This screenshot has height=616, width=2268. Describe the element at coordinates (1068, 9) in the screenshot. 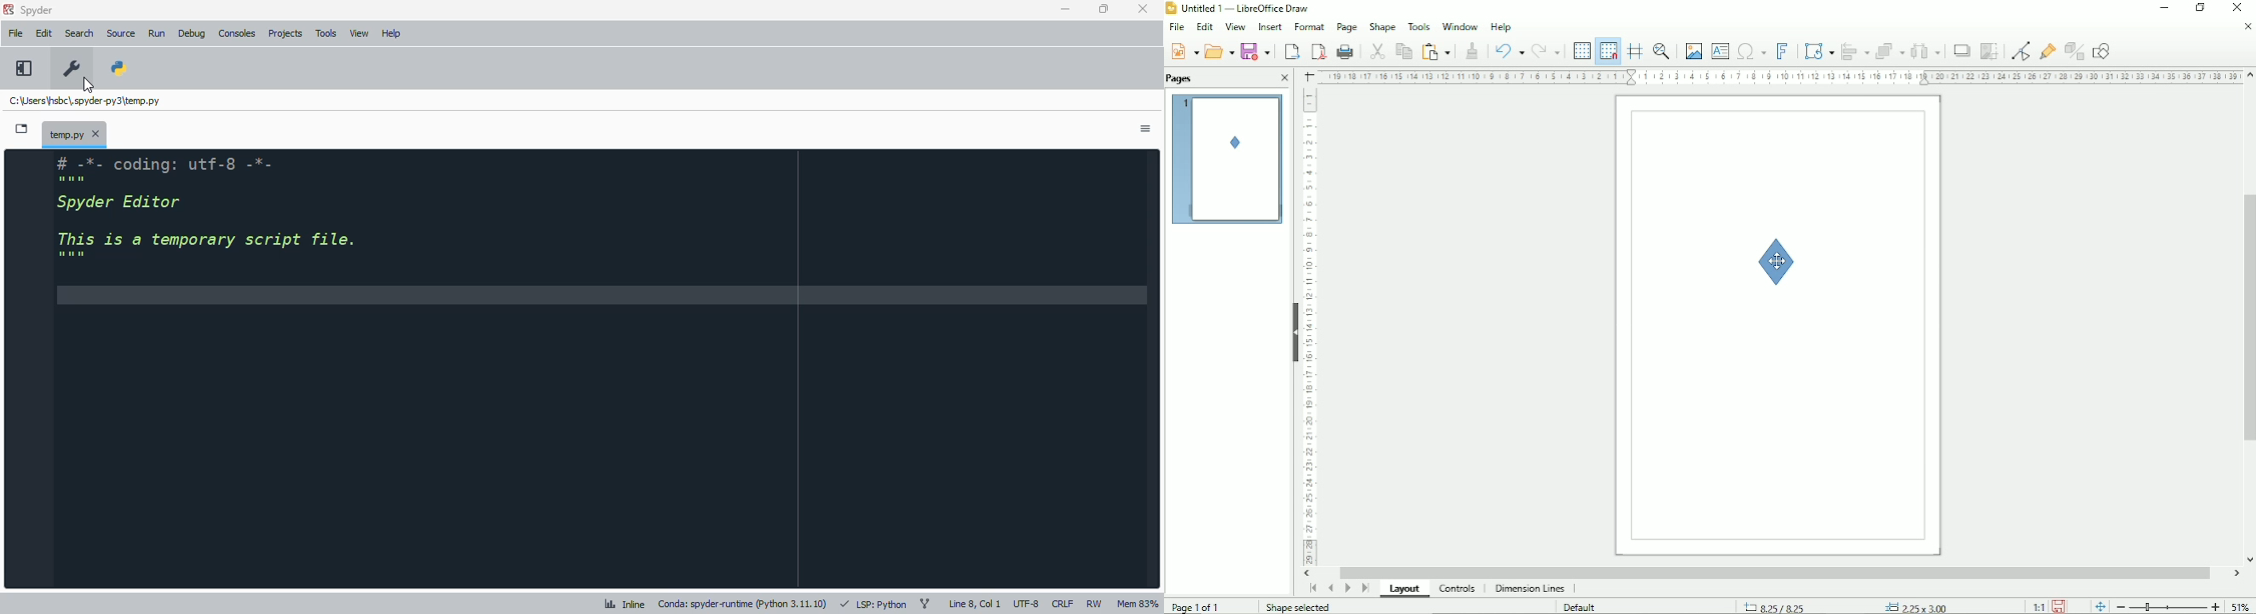

I see `minimize` at that location.